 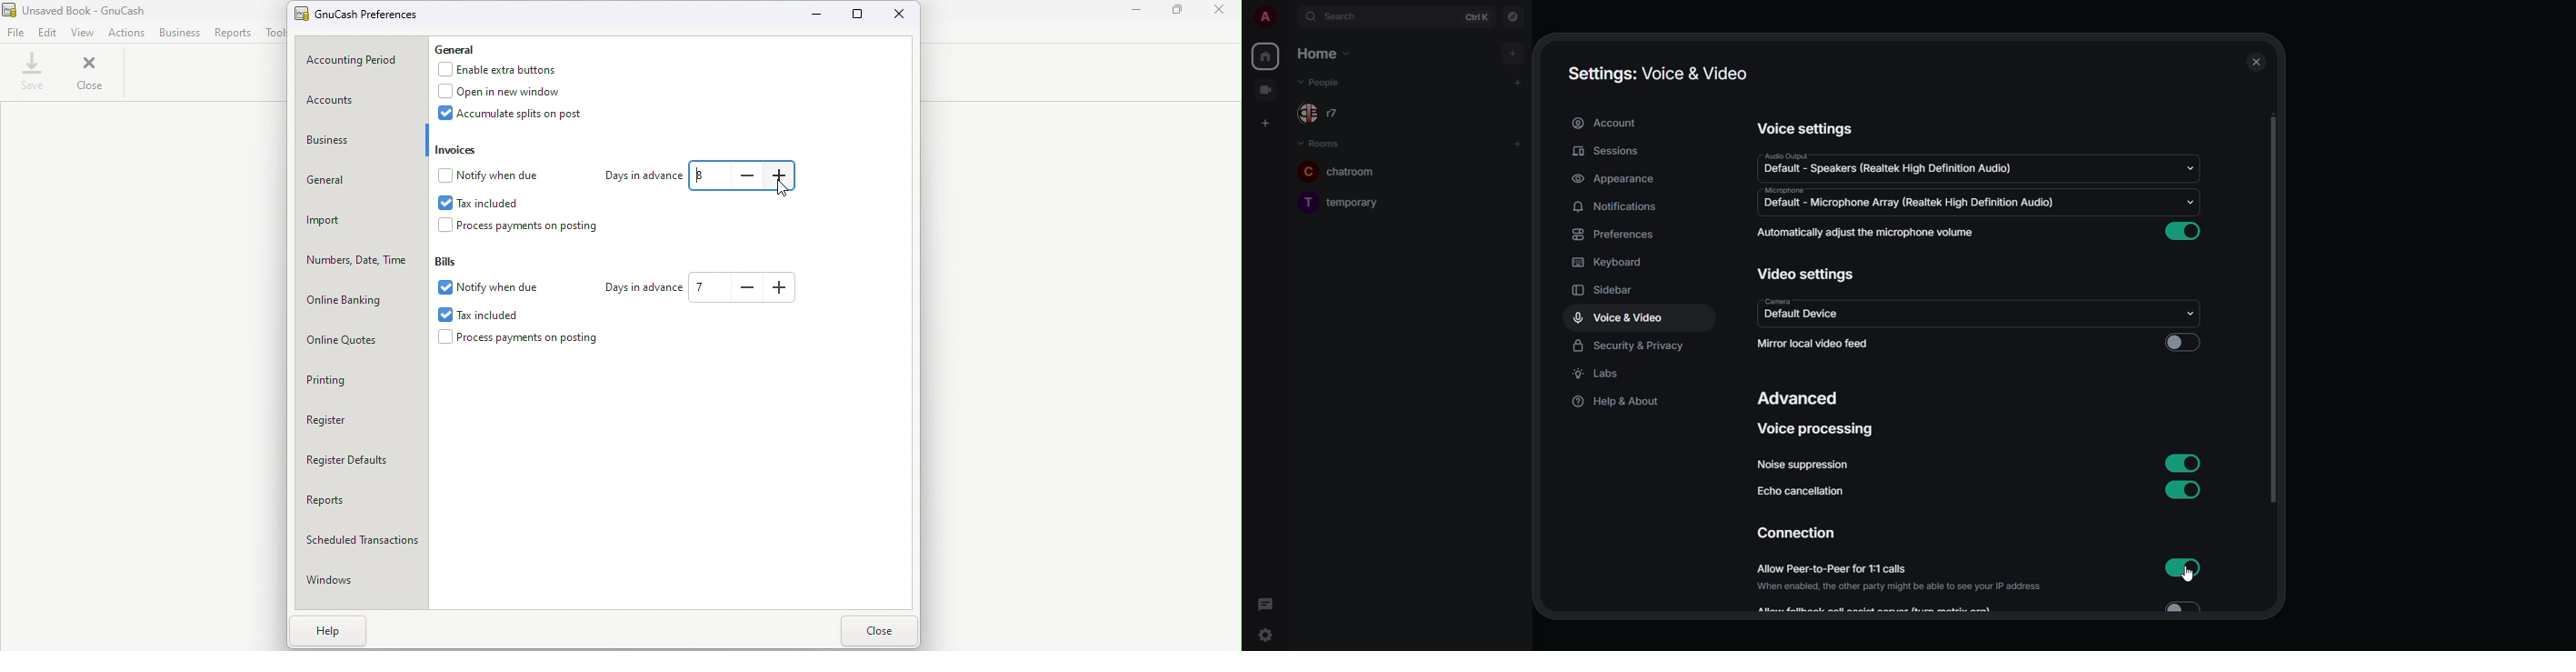 I want to click on how many days in the future to warn about bills coming due, so click(x=746, y=287).